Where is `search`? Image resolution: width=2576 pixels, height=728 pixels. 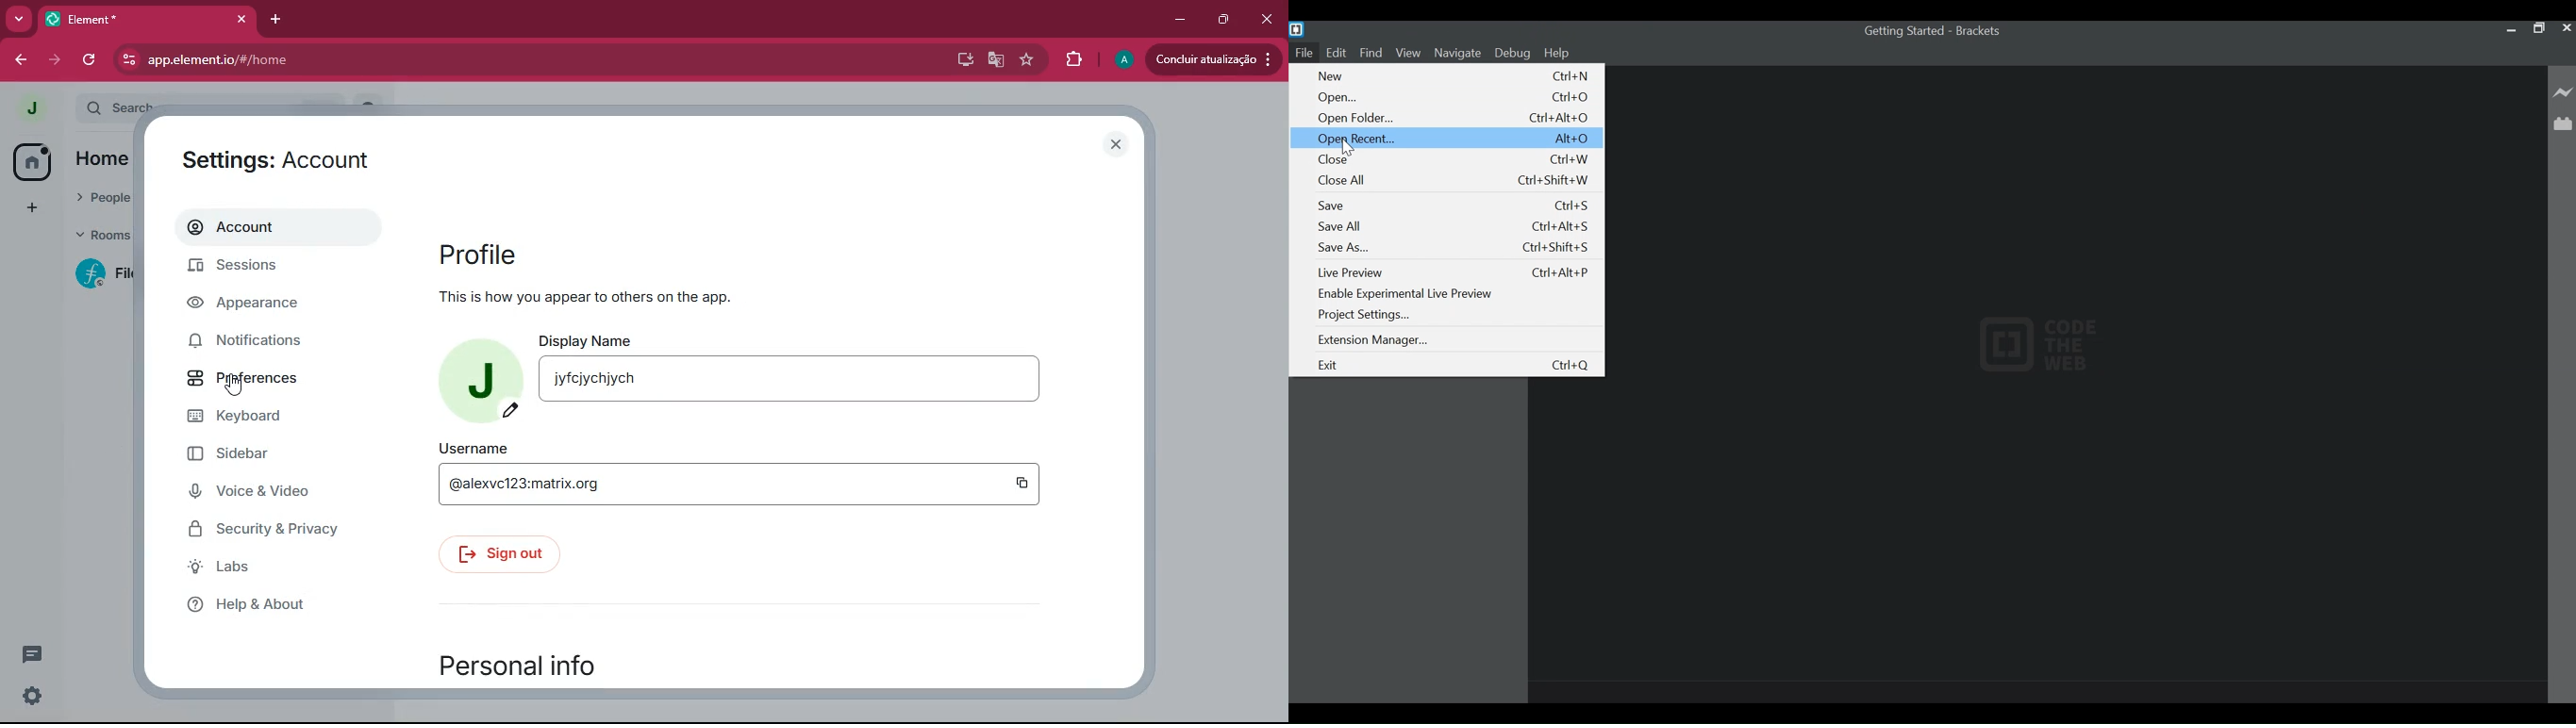
search is located at coordinates (110, 107).